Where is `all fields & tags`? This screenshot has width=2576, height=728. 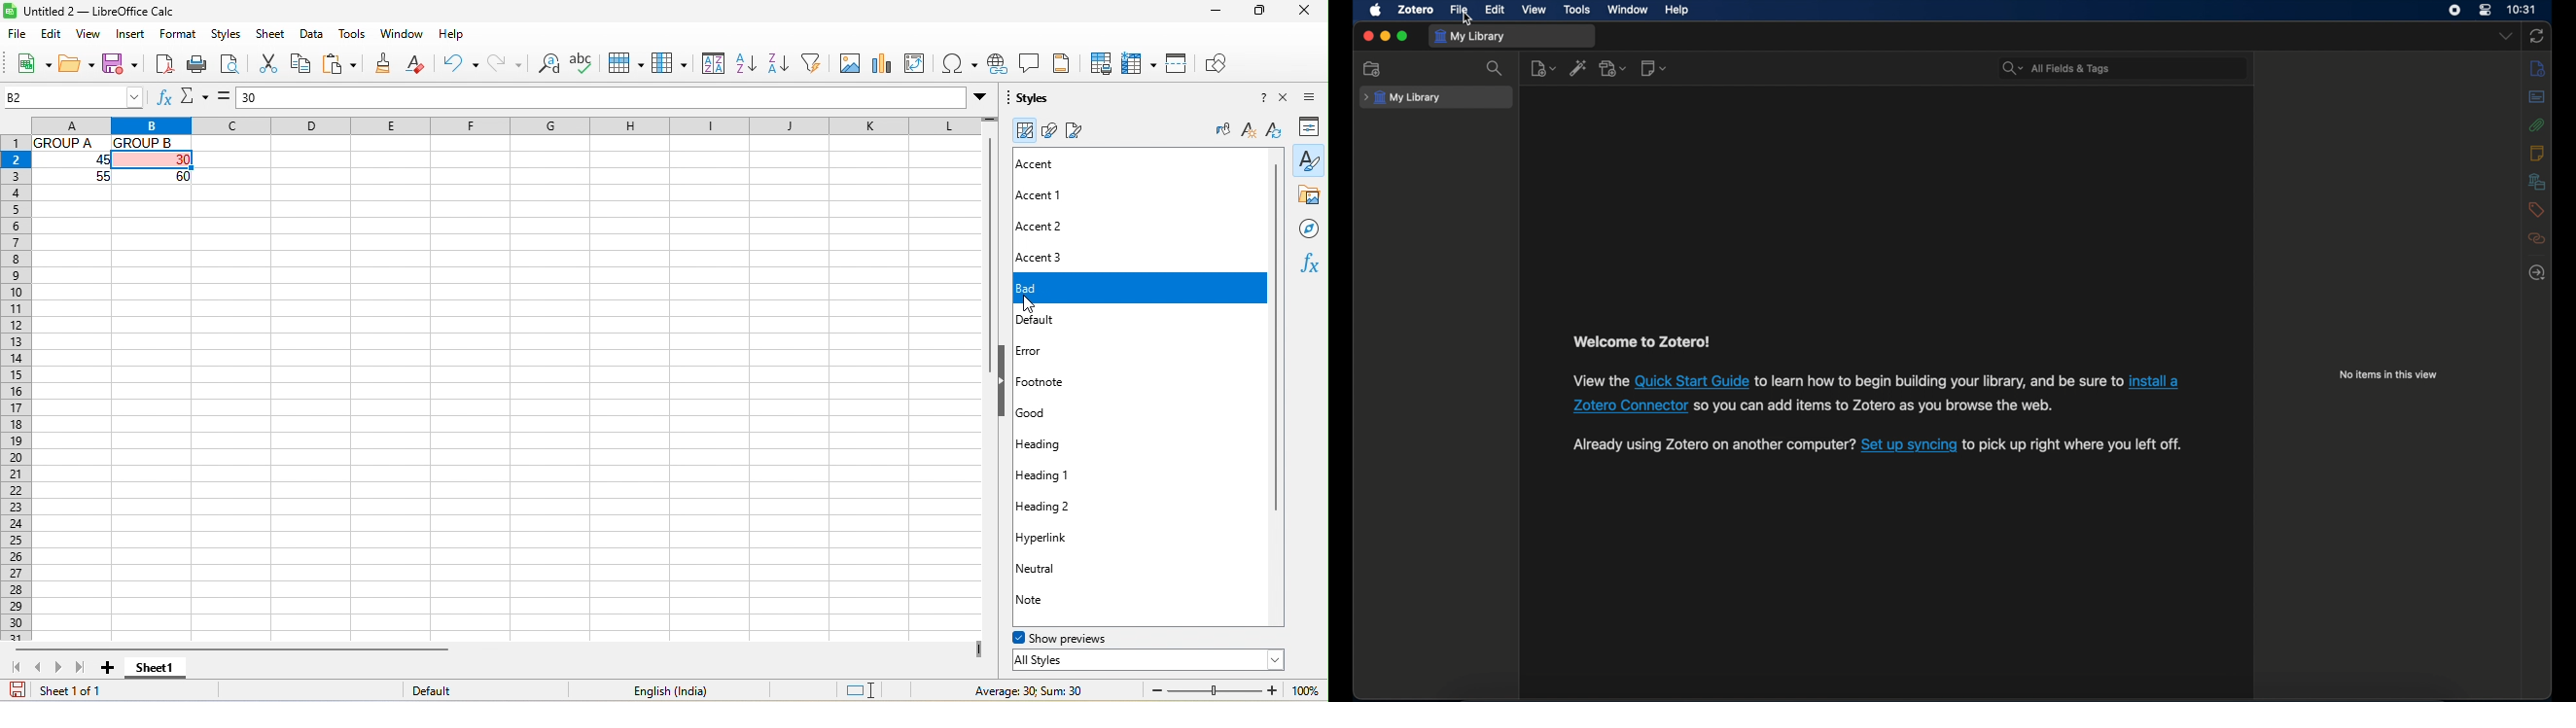 all fields & tags is located at coordinates (2058, 68).